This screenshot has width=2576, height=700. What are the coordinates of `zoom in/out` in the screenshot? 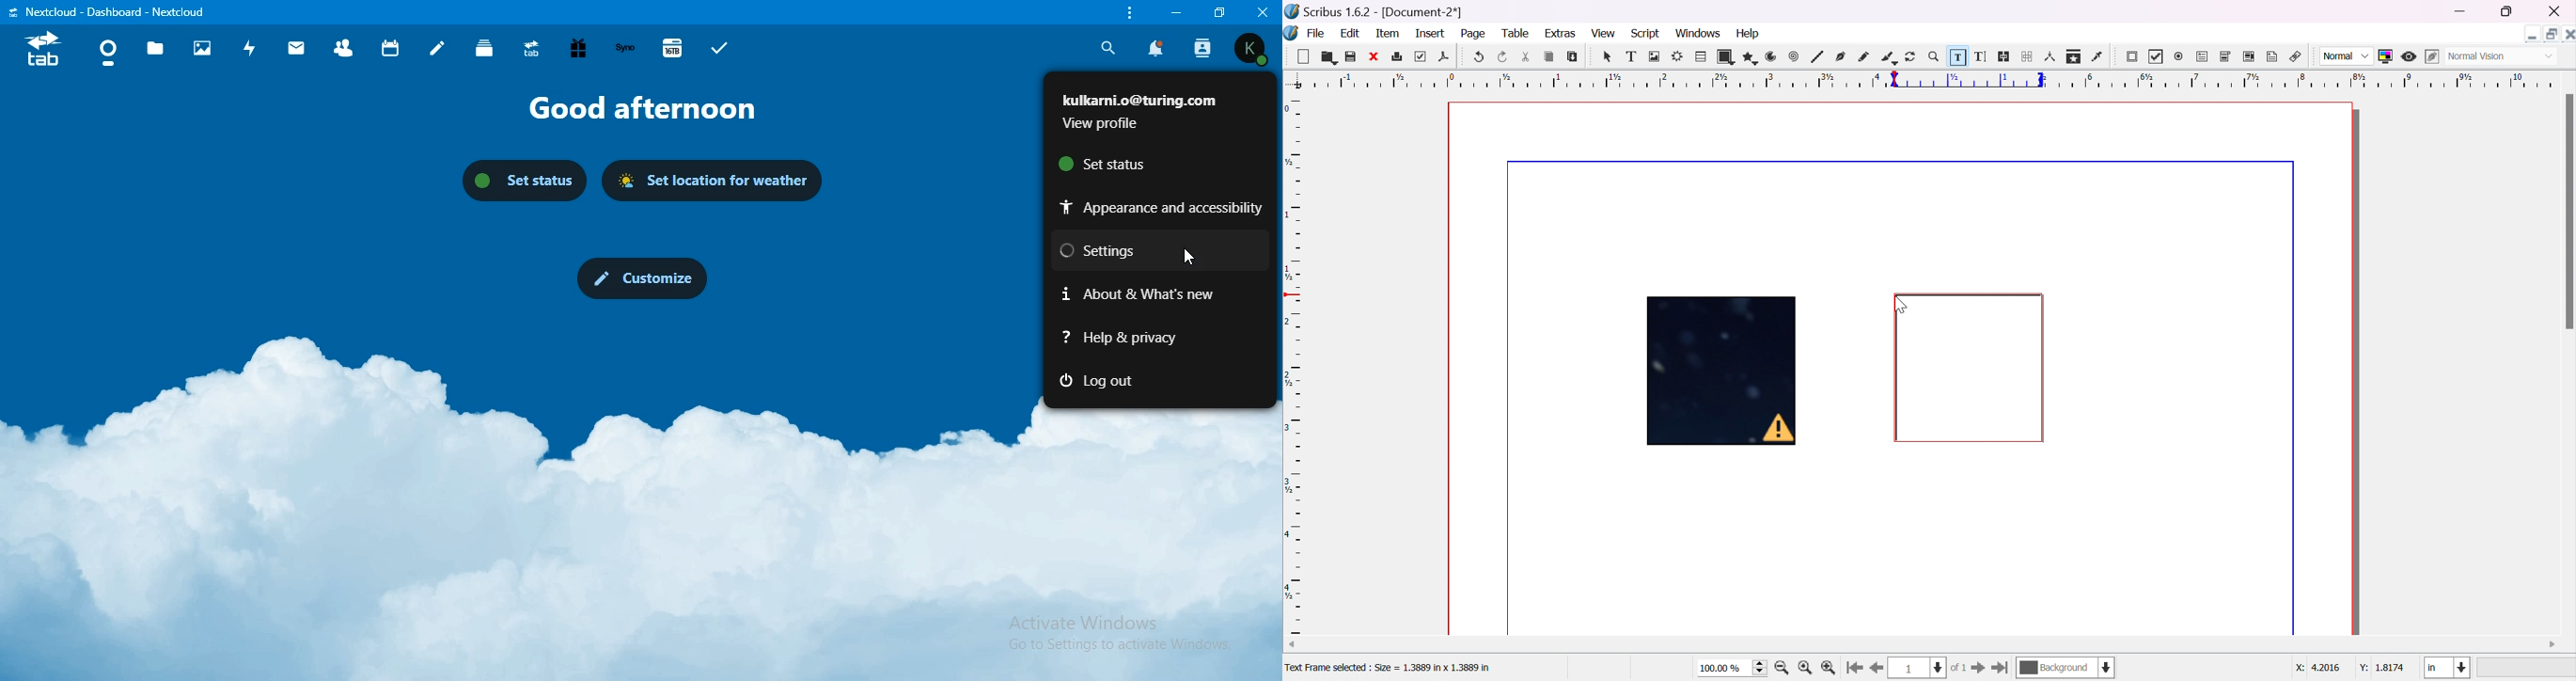 It's located at (1934, 56).